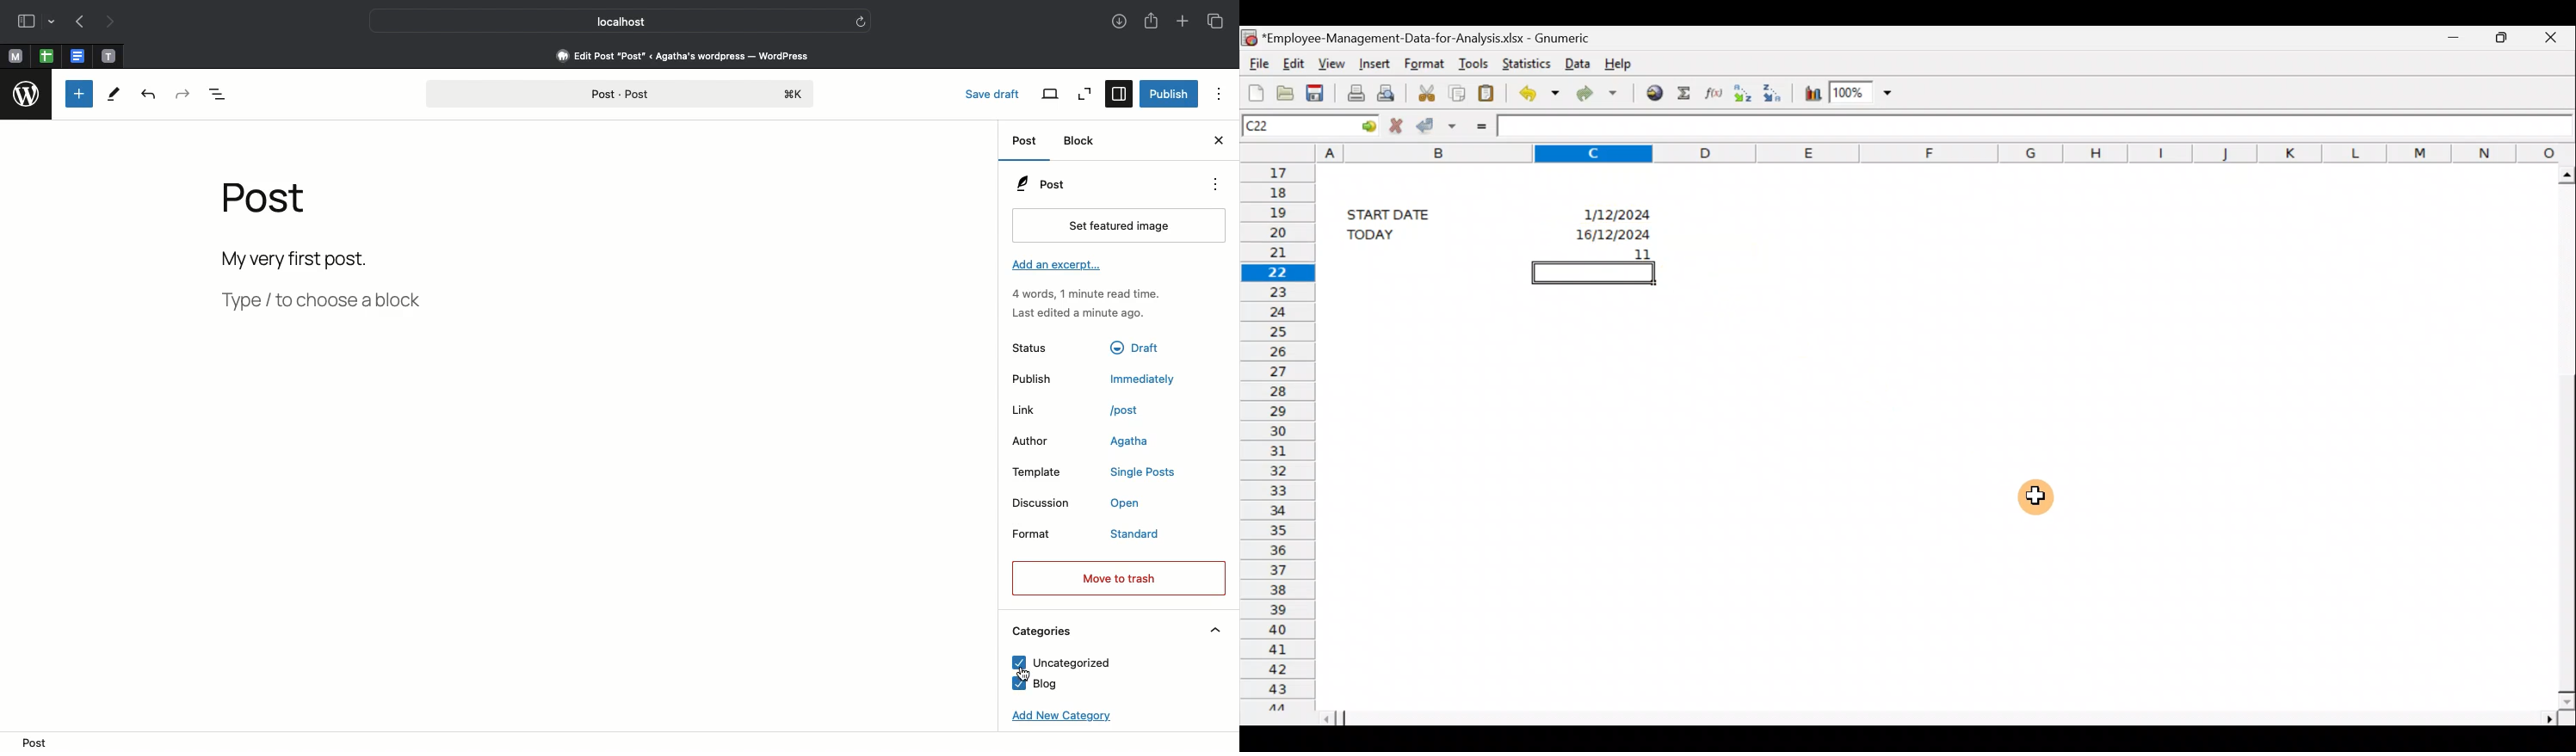 The width and height of the screenshot is (2576, 756). Describe the element at coordinates (1040, 632) in the screenshot. I see `Categories` at that location.